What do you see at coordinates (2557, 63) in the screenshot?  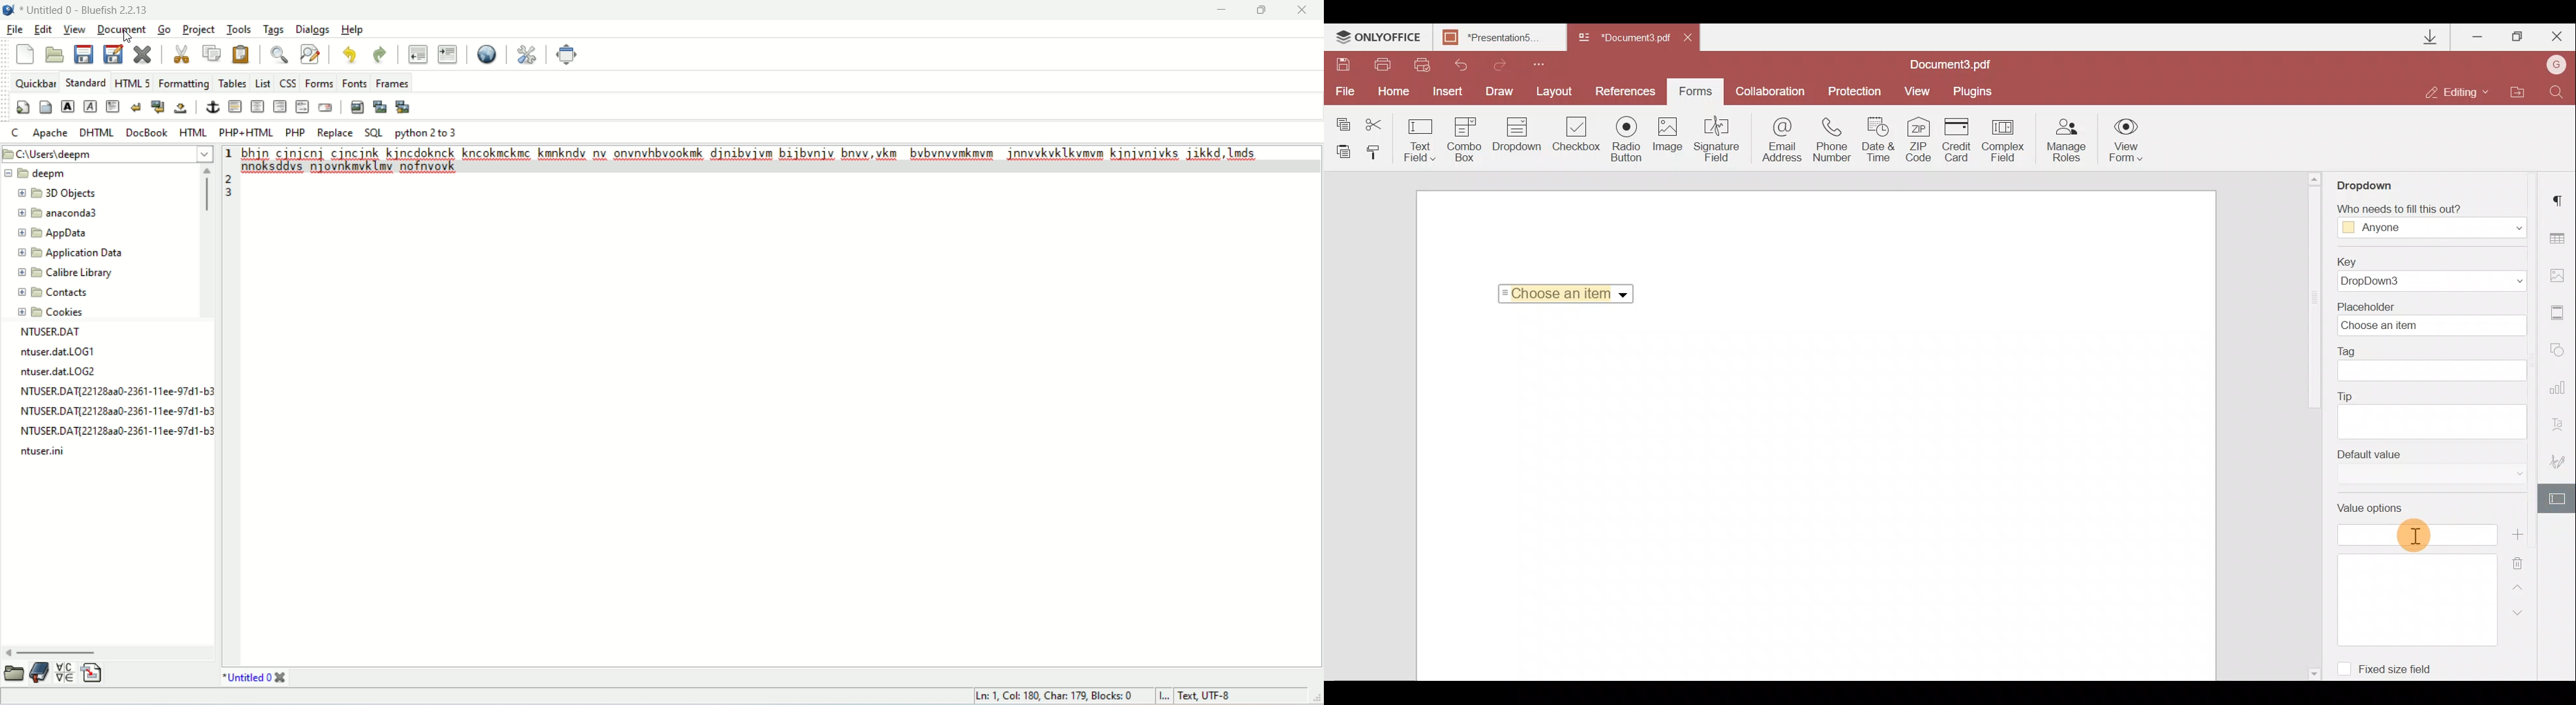 I see `Account name` at bounding box center [2557, 63].